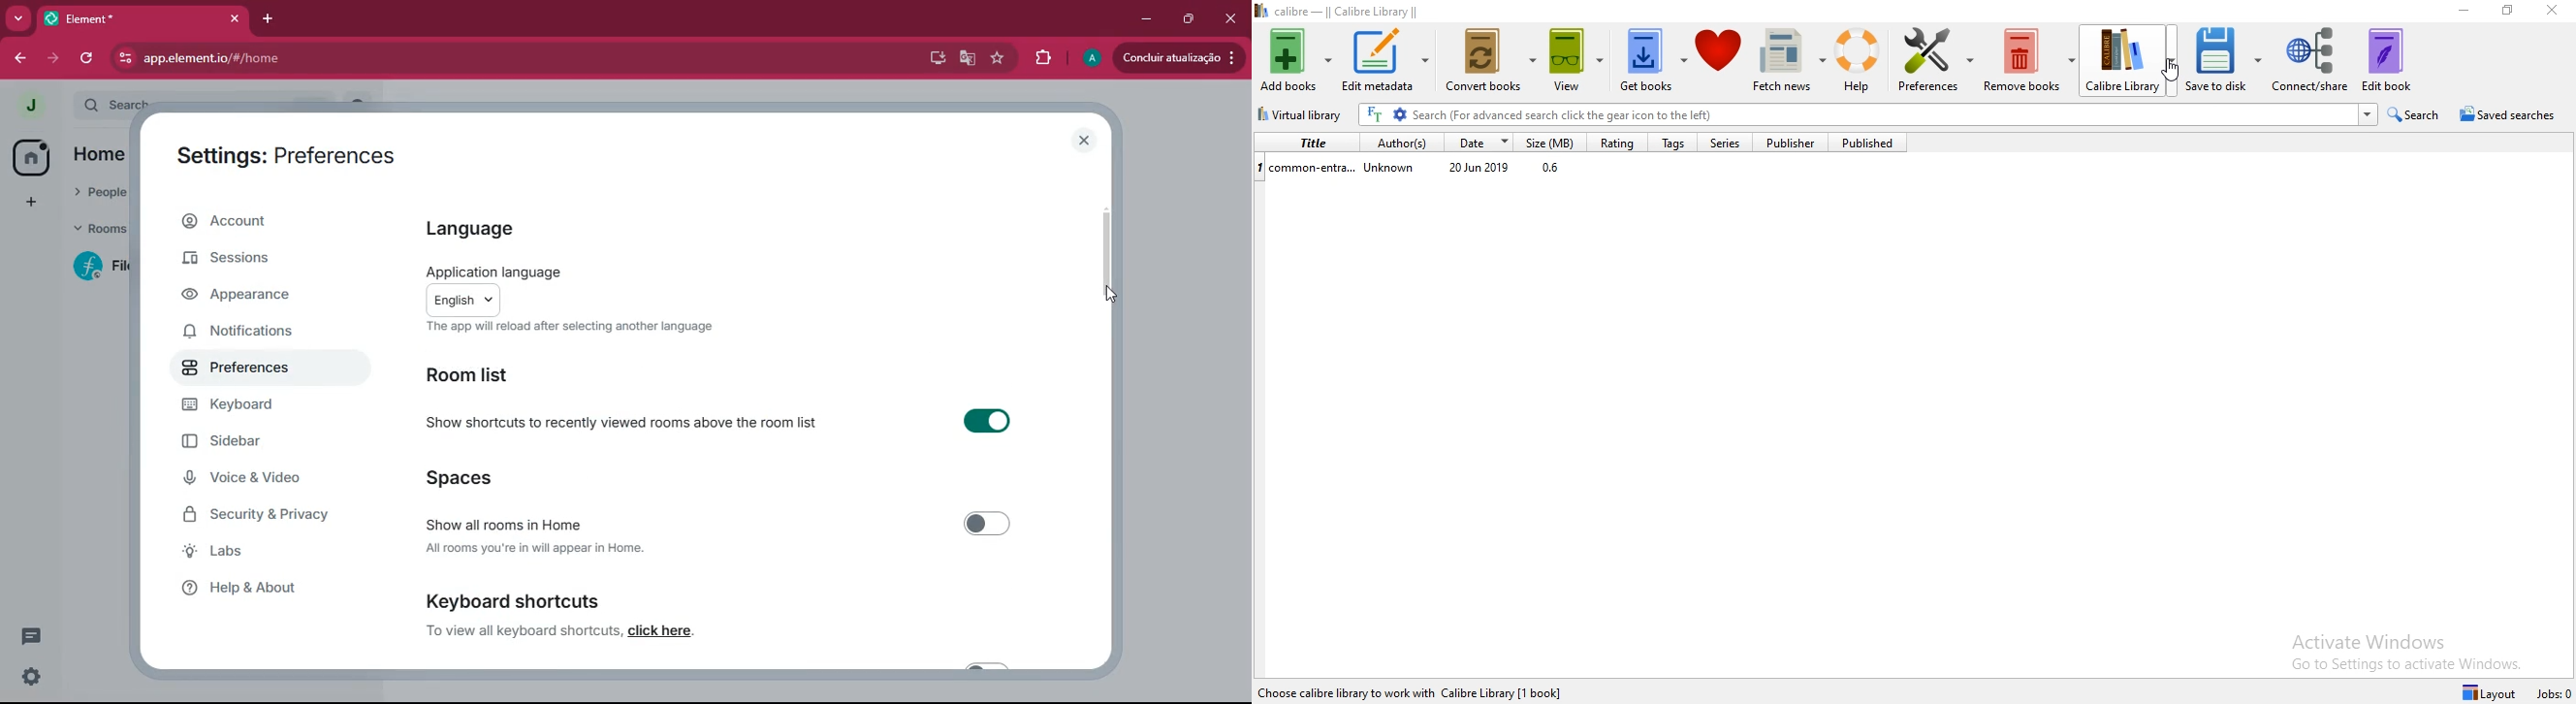  I want to click on more, so click(15, 19).